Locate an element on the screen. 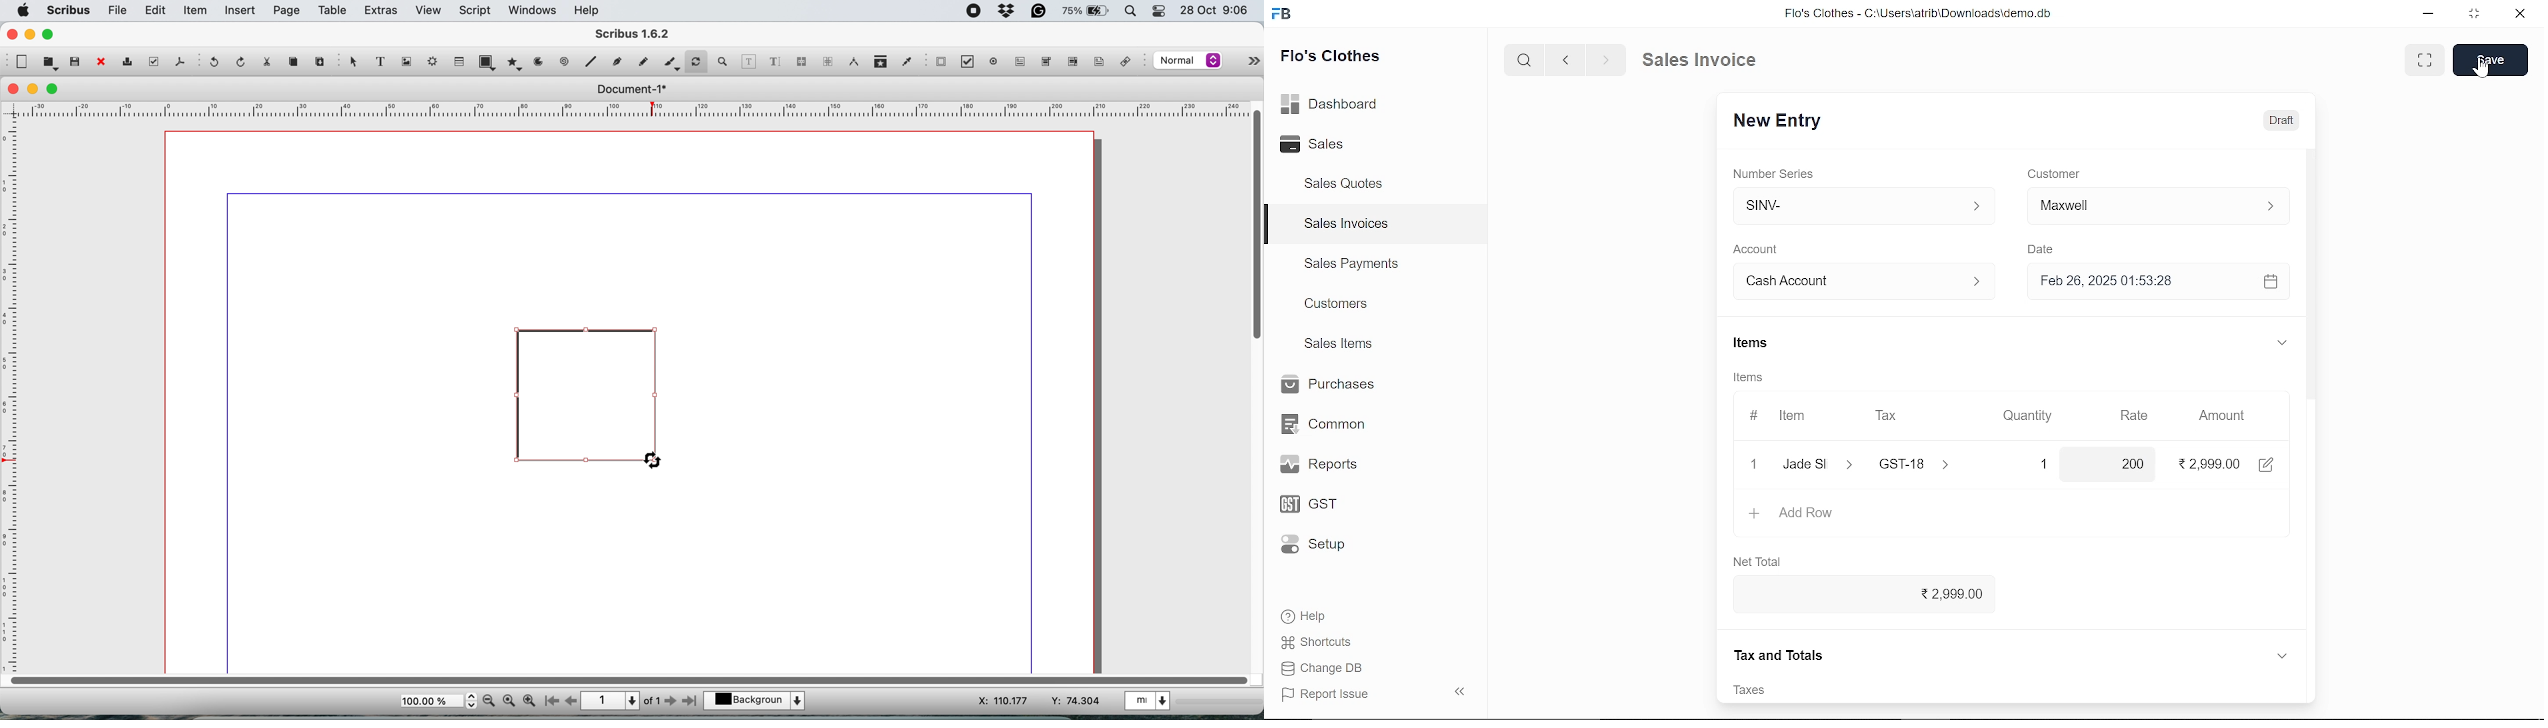 The width and height of the screenshot is (2548, 728). 1 is located at coordinates (2026, 464).